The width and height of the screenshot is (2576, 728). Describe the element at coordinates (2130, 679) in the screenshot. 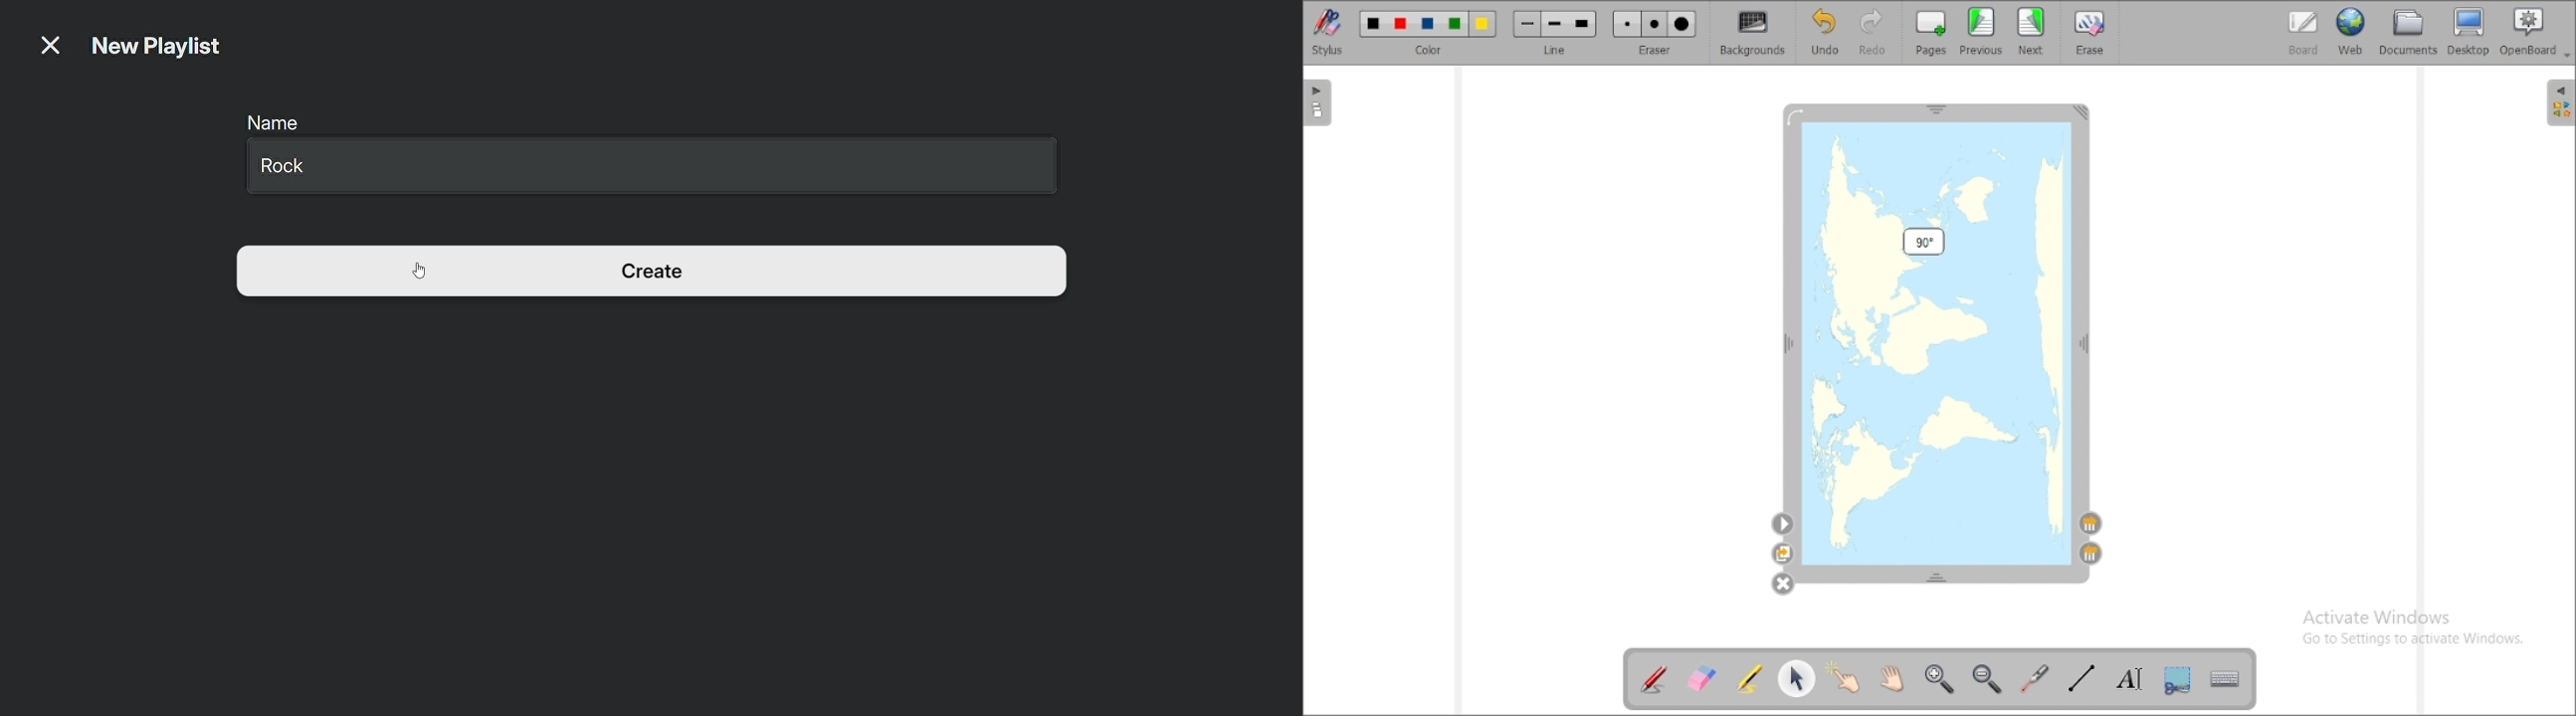

I see `write text` at that location.